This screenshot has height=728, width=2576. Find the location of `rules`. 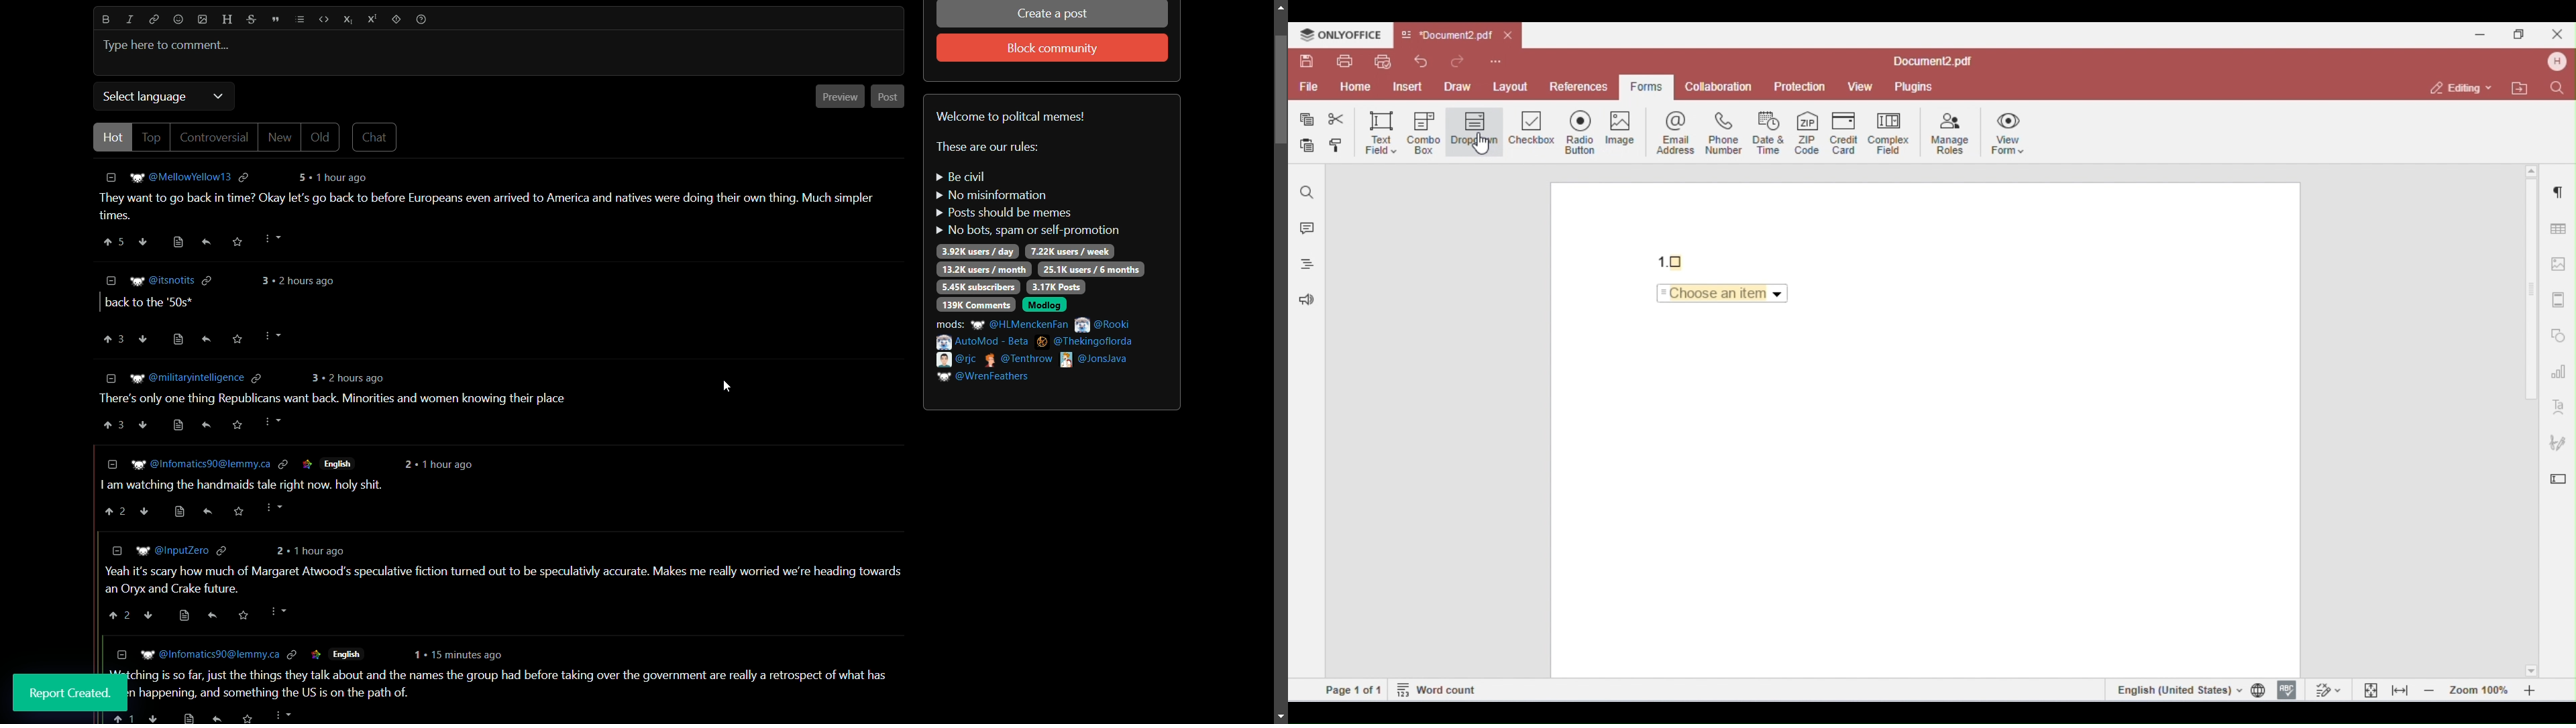

rules is located at coordinates (1027, 205).